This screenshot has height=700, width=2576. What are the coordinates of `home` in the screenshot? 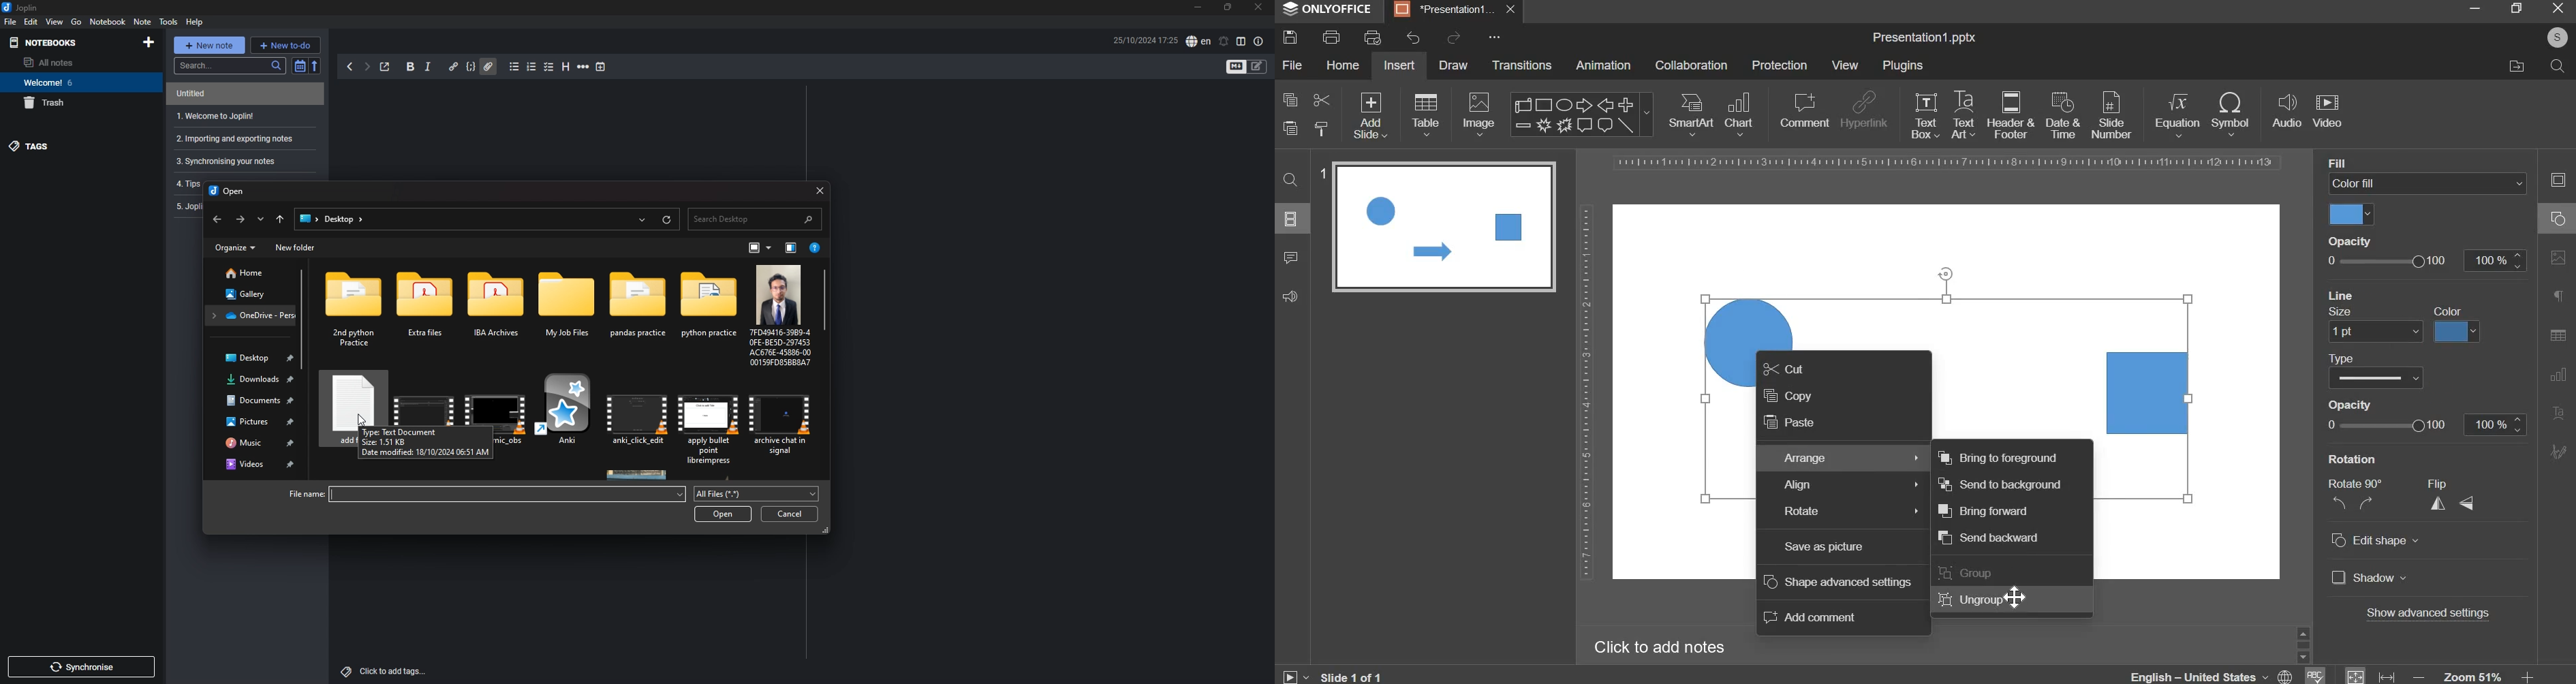 It's located at (1342, 64).